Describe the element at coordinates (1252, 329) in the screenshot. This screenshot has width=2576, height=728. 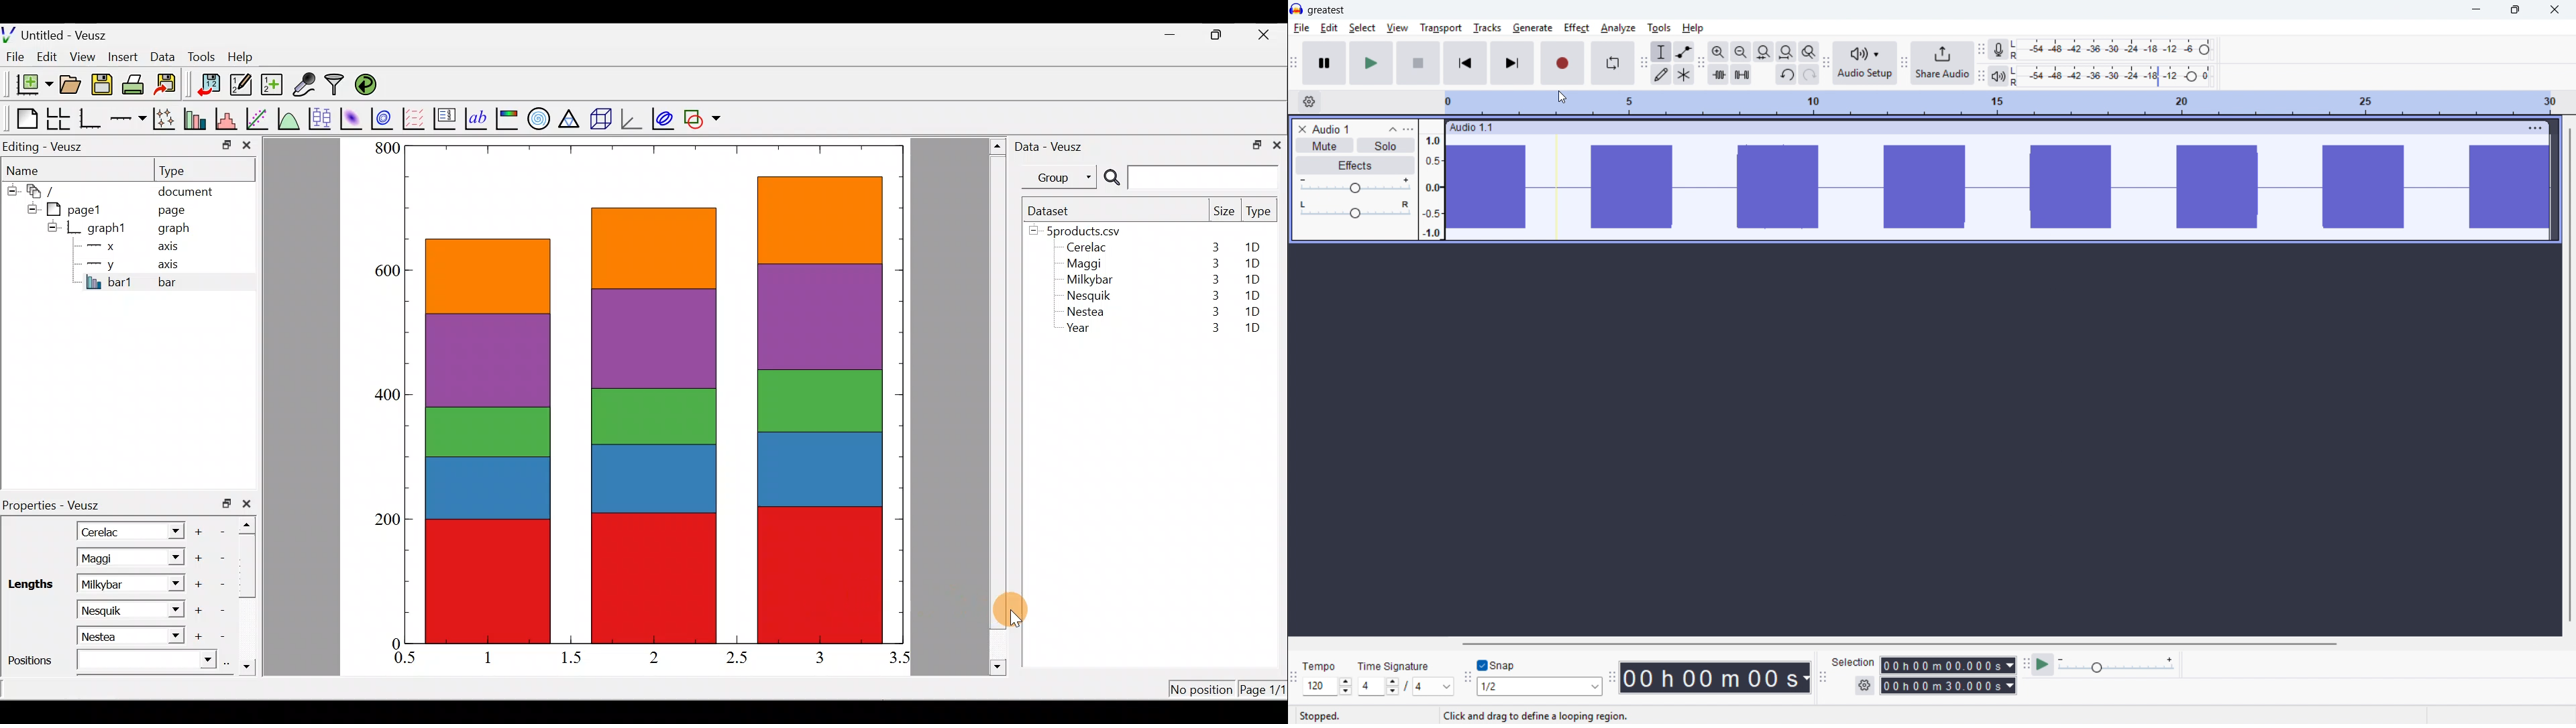
I see `1D` at that location.